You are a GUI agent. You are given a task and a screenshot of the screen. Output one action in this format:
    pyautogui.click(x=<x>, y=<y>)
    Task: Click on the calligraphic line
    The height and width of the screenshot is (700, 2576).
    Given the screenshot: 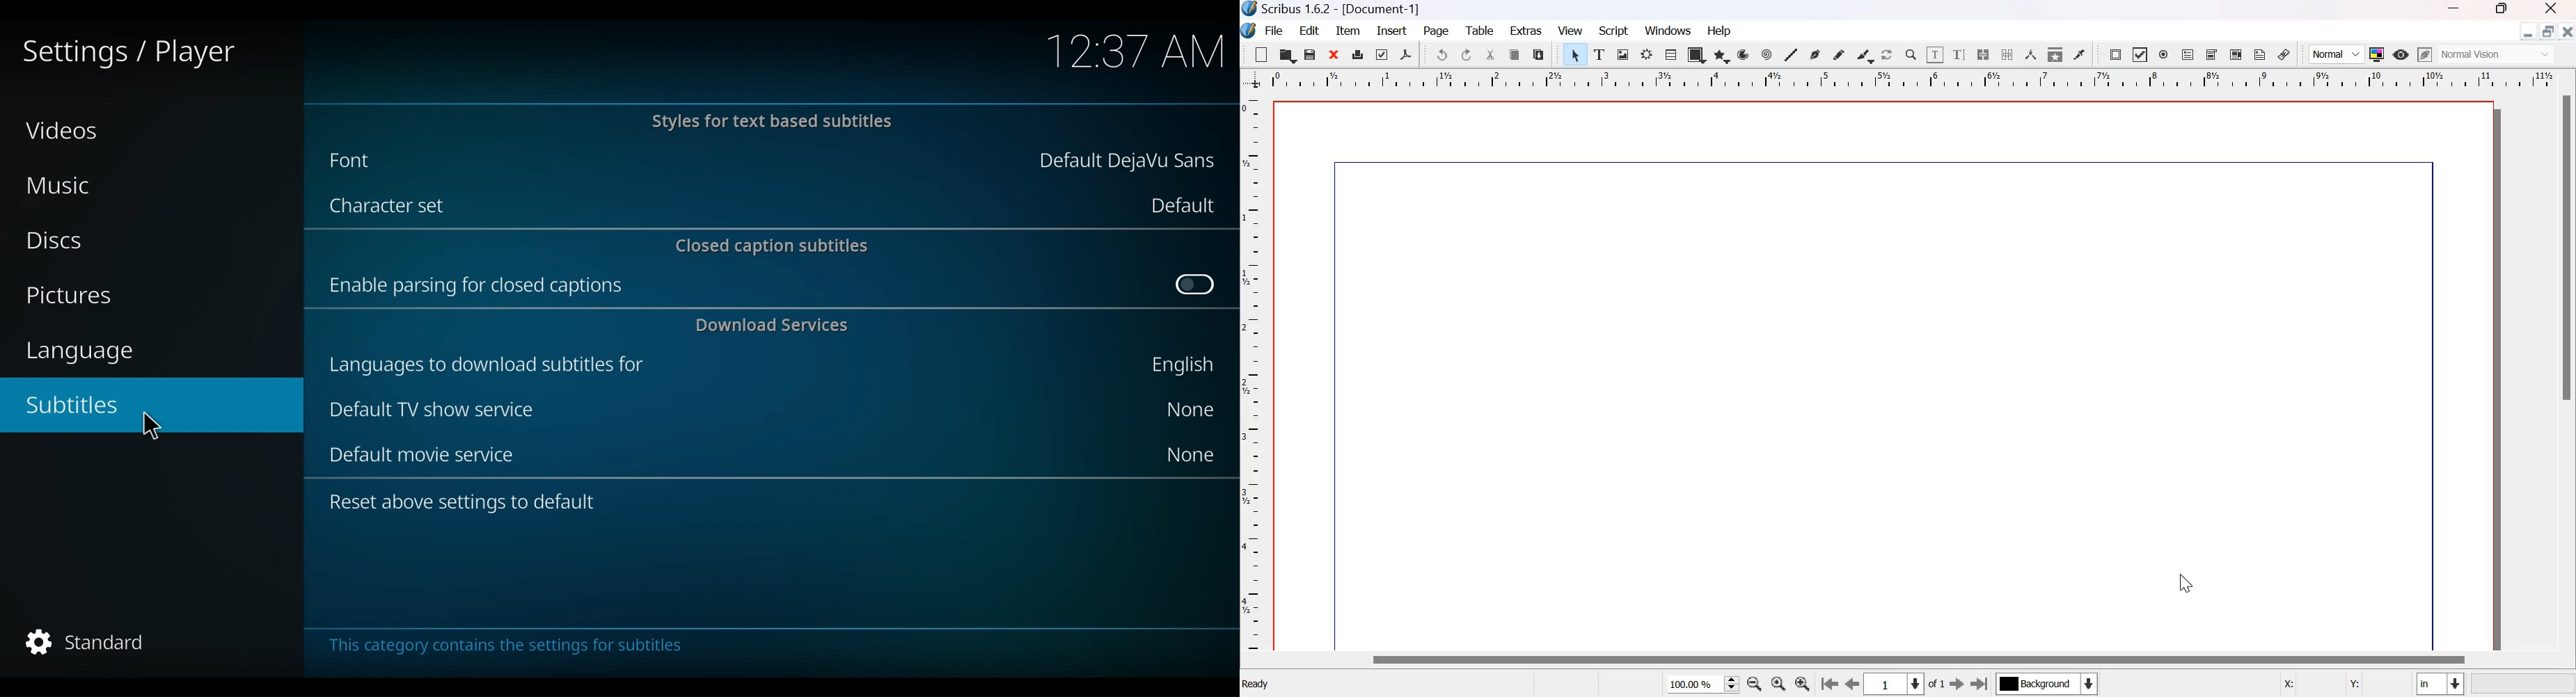 What is the action you would take?
    pyautogui.click(x=1865, y=55)
    